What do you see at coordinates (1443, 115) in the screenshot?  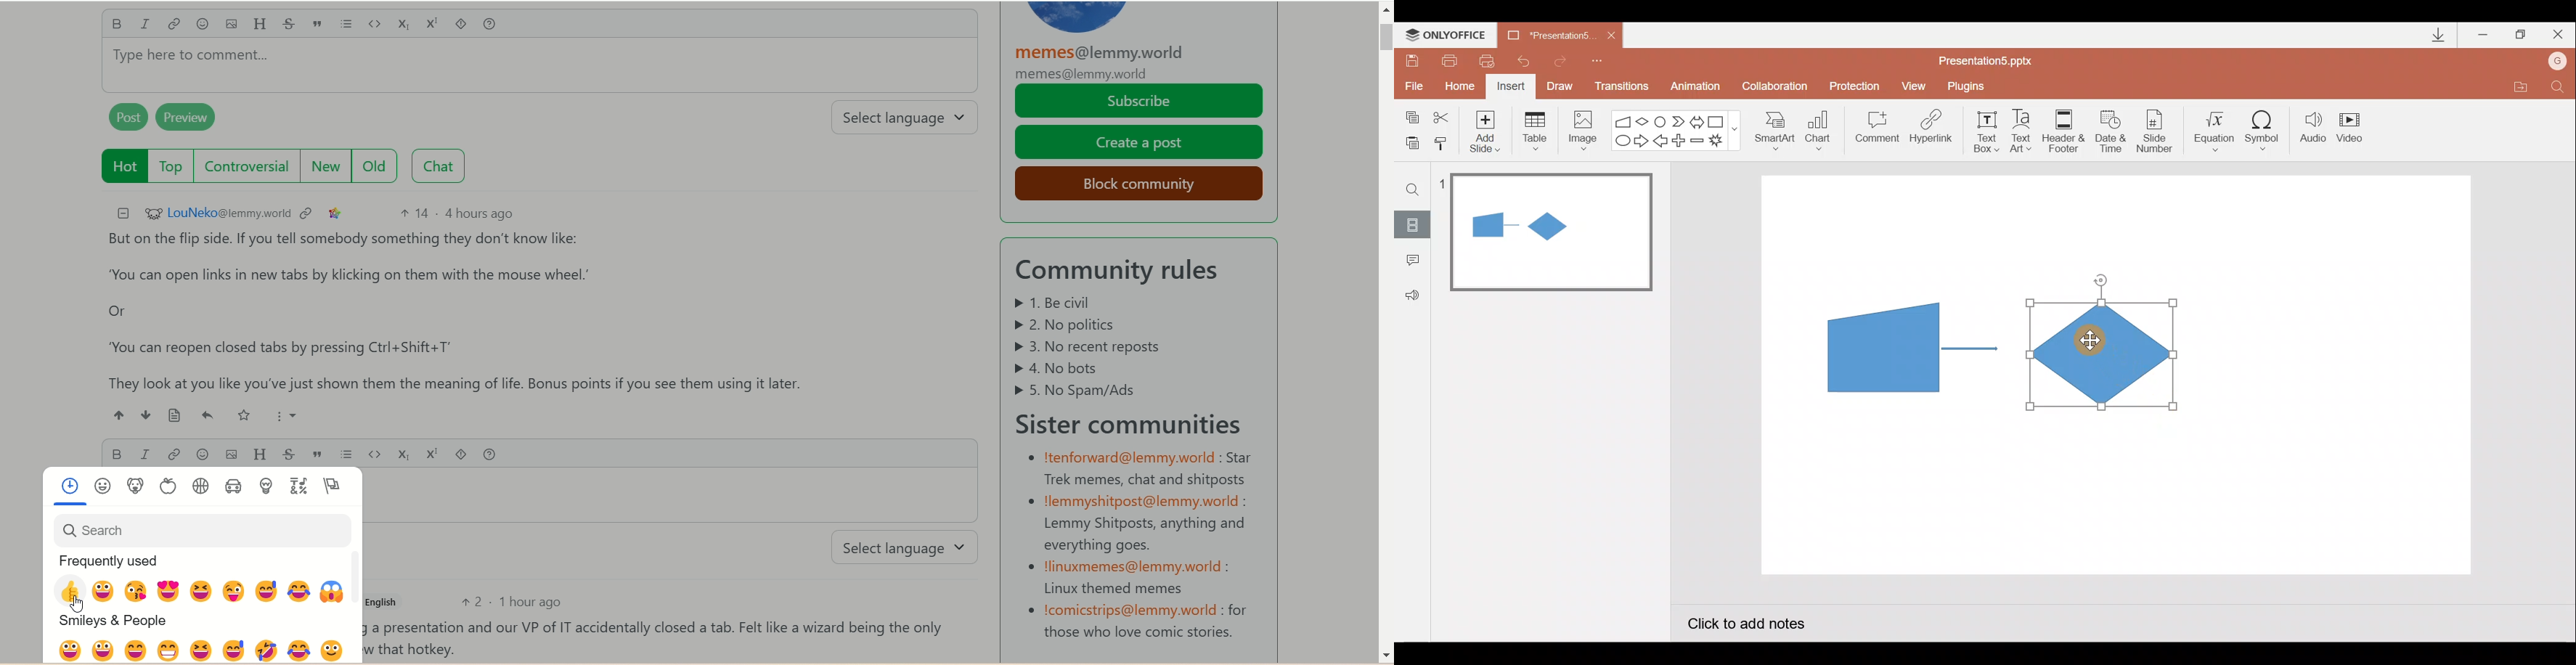 I see `Cut` at bounding box center [1443, 115].